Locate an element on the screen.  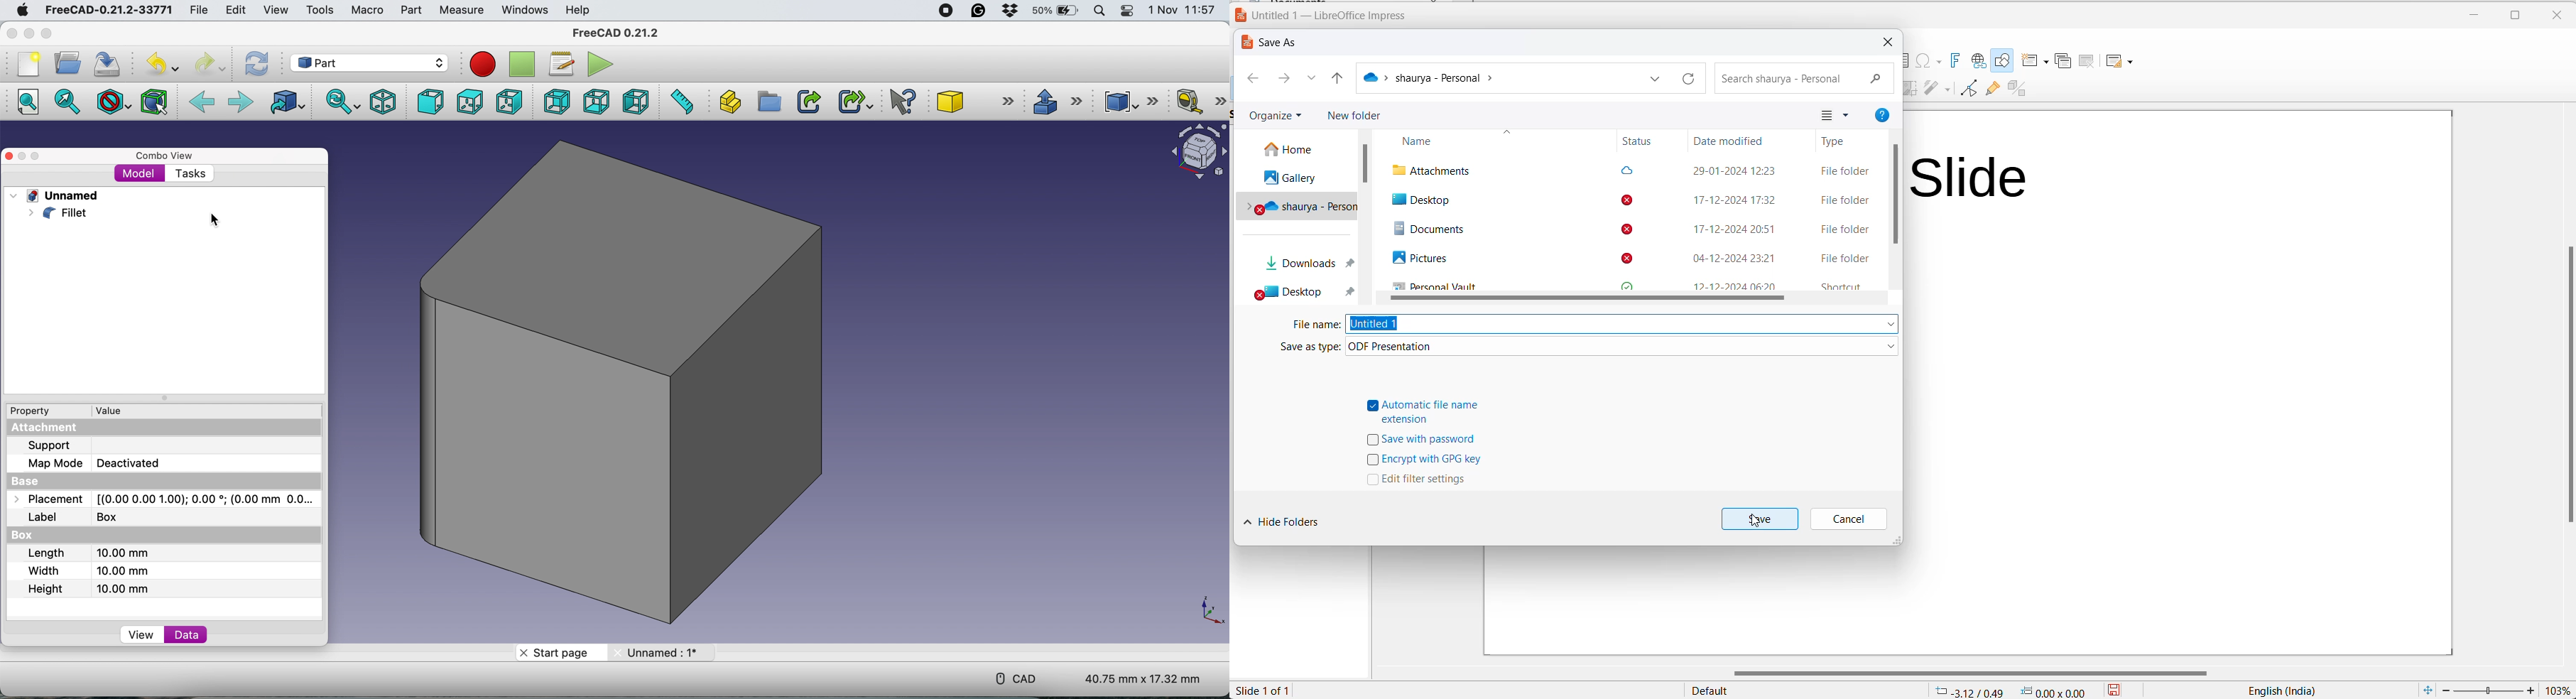
vertical scroll bar is located at coordinates (2567, 386).